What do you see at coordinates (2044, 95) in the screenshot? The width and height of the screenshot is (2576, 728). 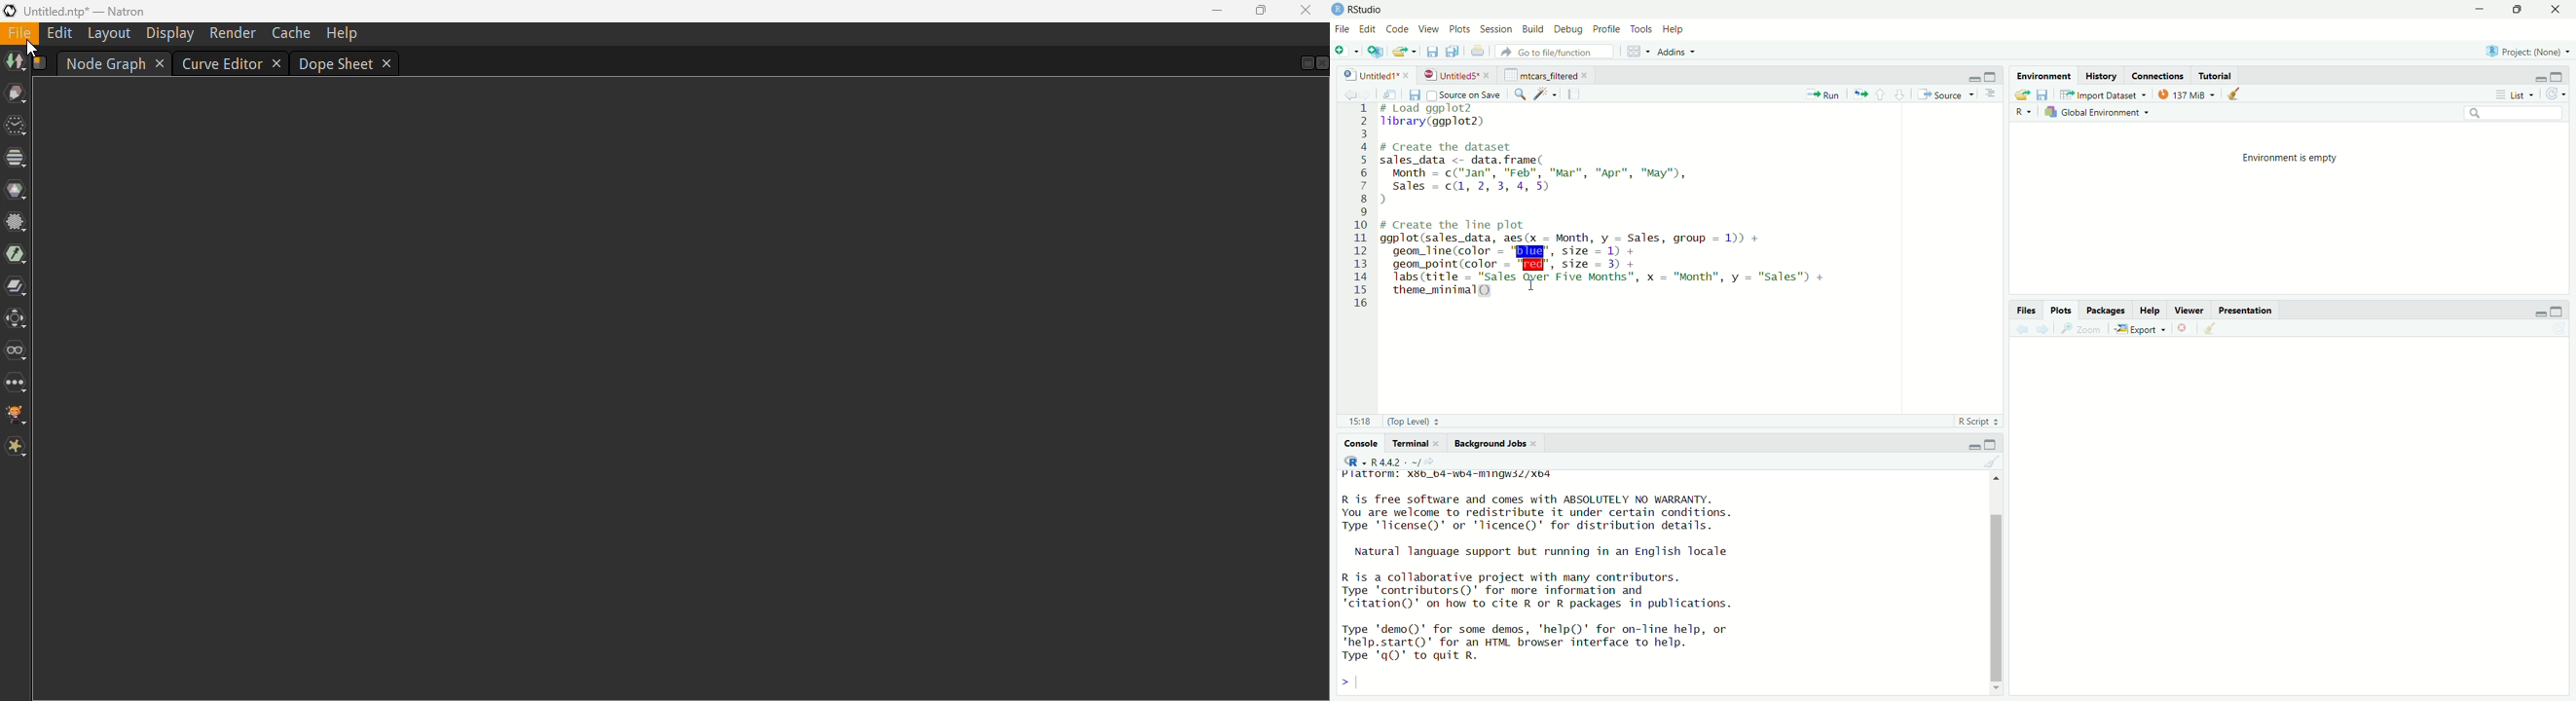 I see `save` at bounding box center [2044, 95].